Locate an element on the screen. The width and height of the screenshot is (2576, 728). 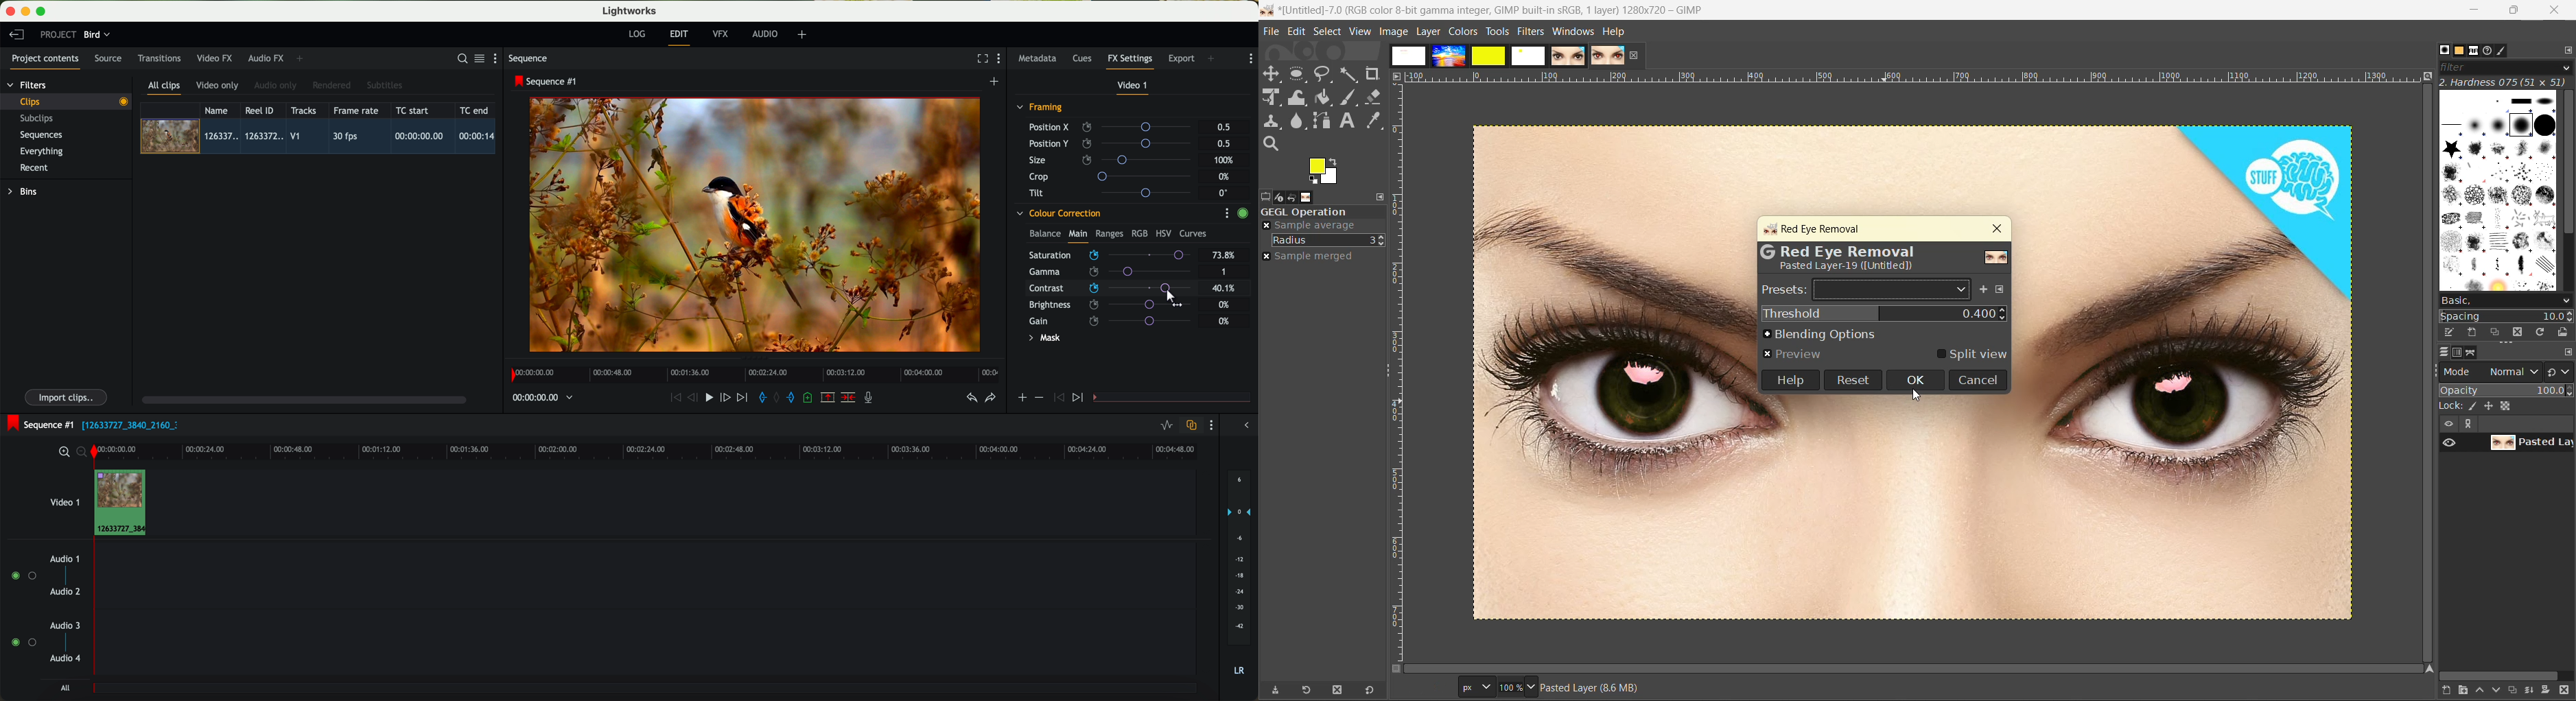
colour correction is located at coordinates (1058, 213).